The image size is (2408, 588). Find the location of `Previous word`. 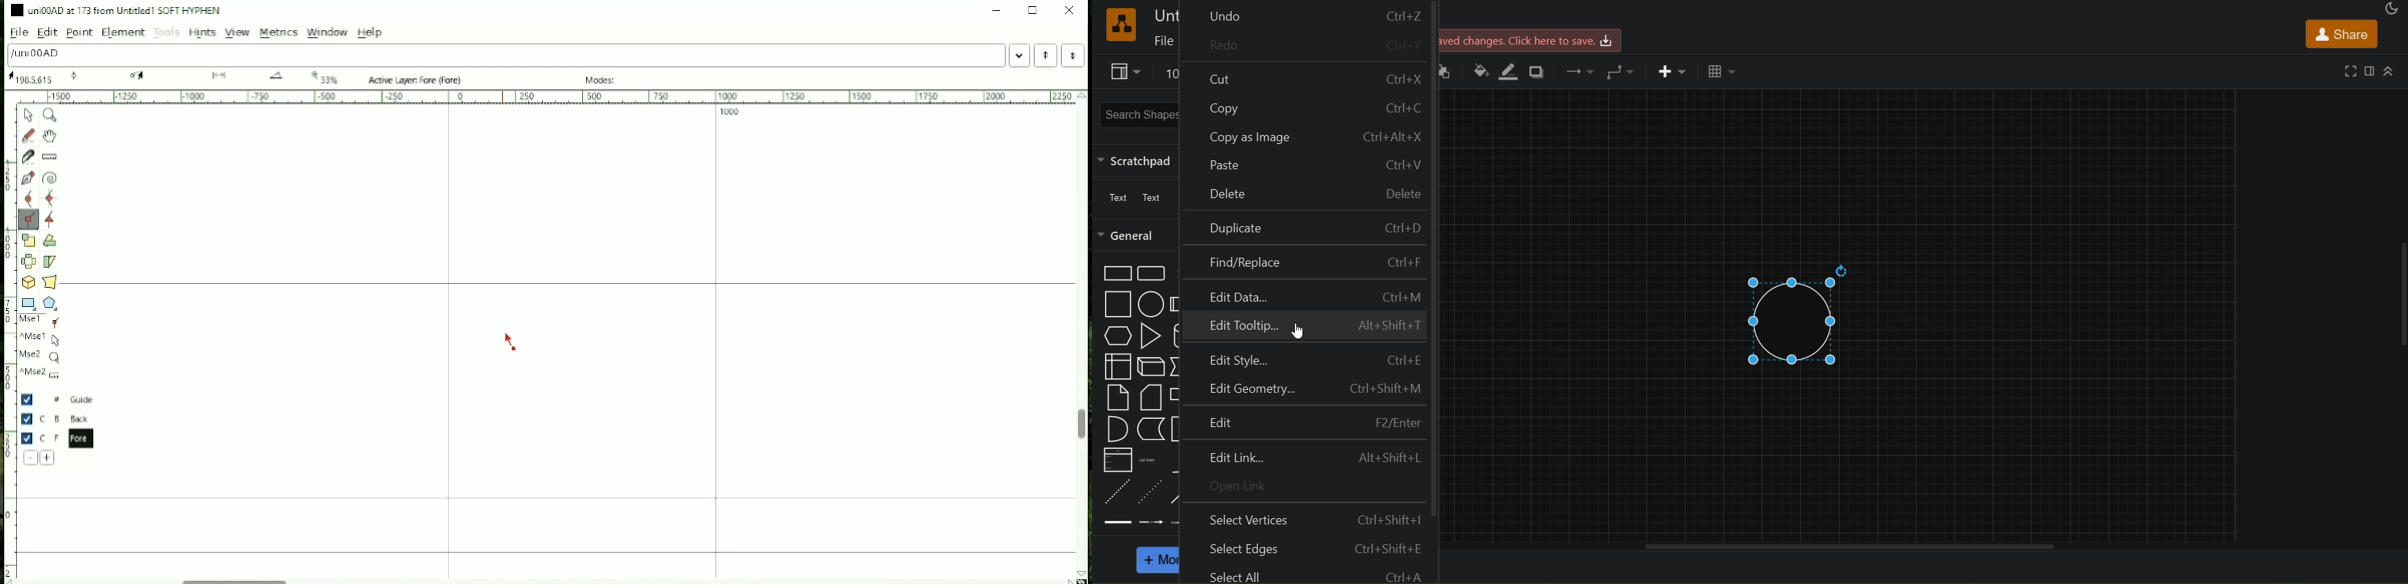

Previous word is located at coordinates (1045, 55).